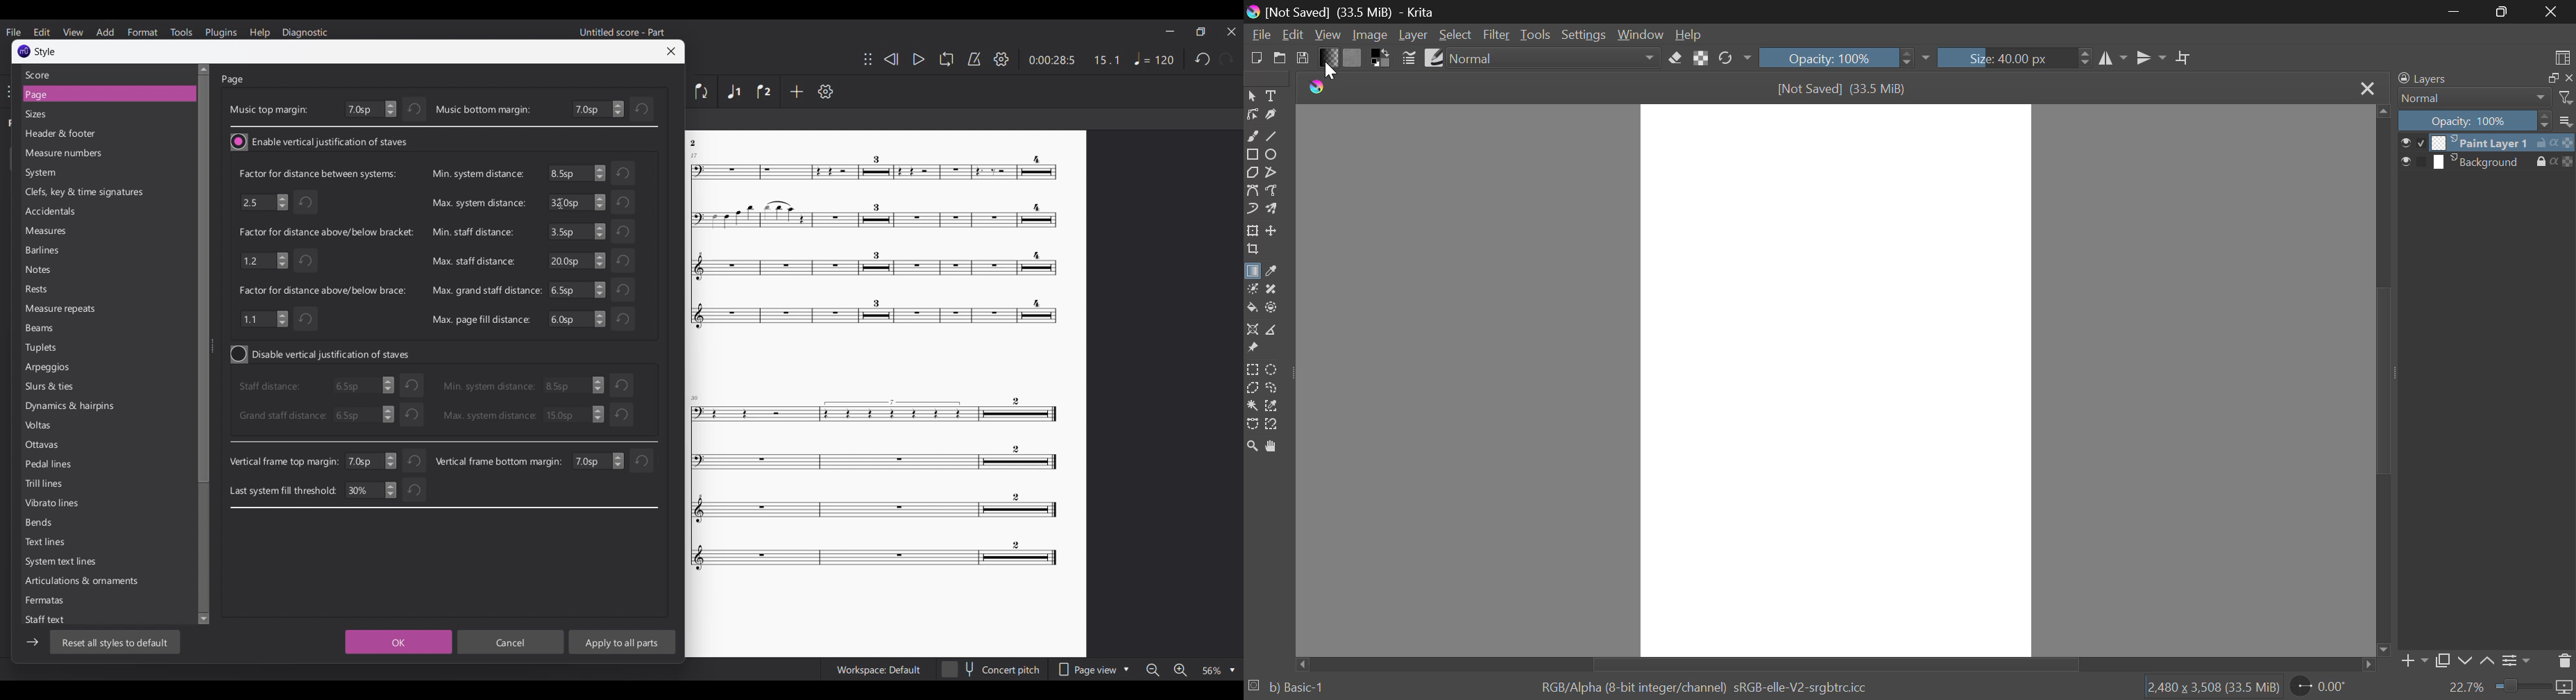 This screenshot has width=2576, height=700. What do you see at coordinates (89, 192) in the screenshot?
I see `Clefs, key & time signature` at bounding box center [89, 192].